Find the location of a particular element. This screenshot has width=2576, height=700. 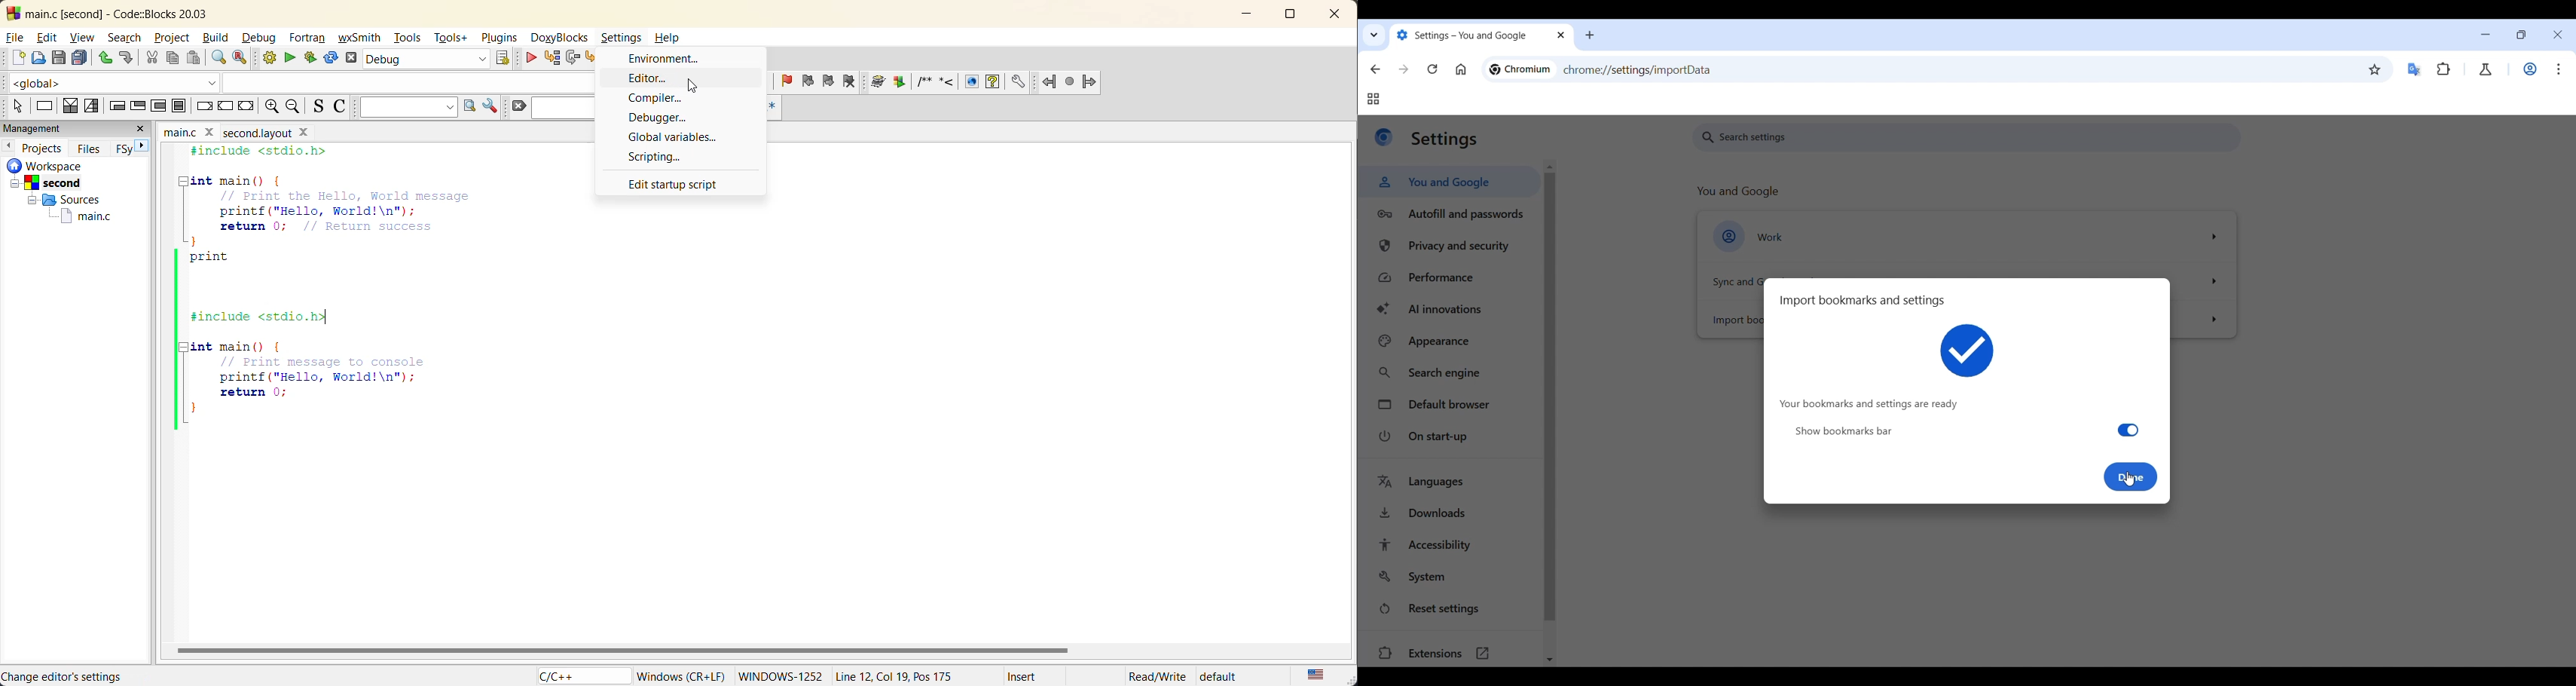

exit condition loop is located at coordinates (136, 106).